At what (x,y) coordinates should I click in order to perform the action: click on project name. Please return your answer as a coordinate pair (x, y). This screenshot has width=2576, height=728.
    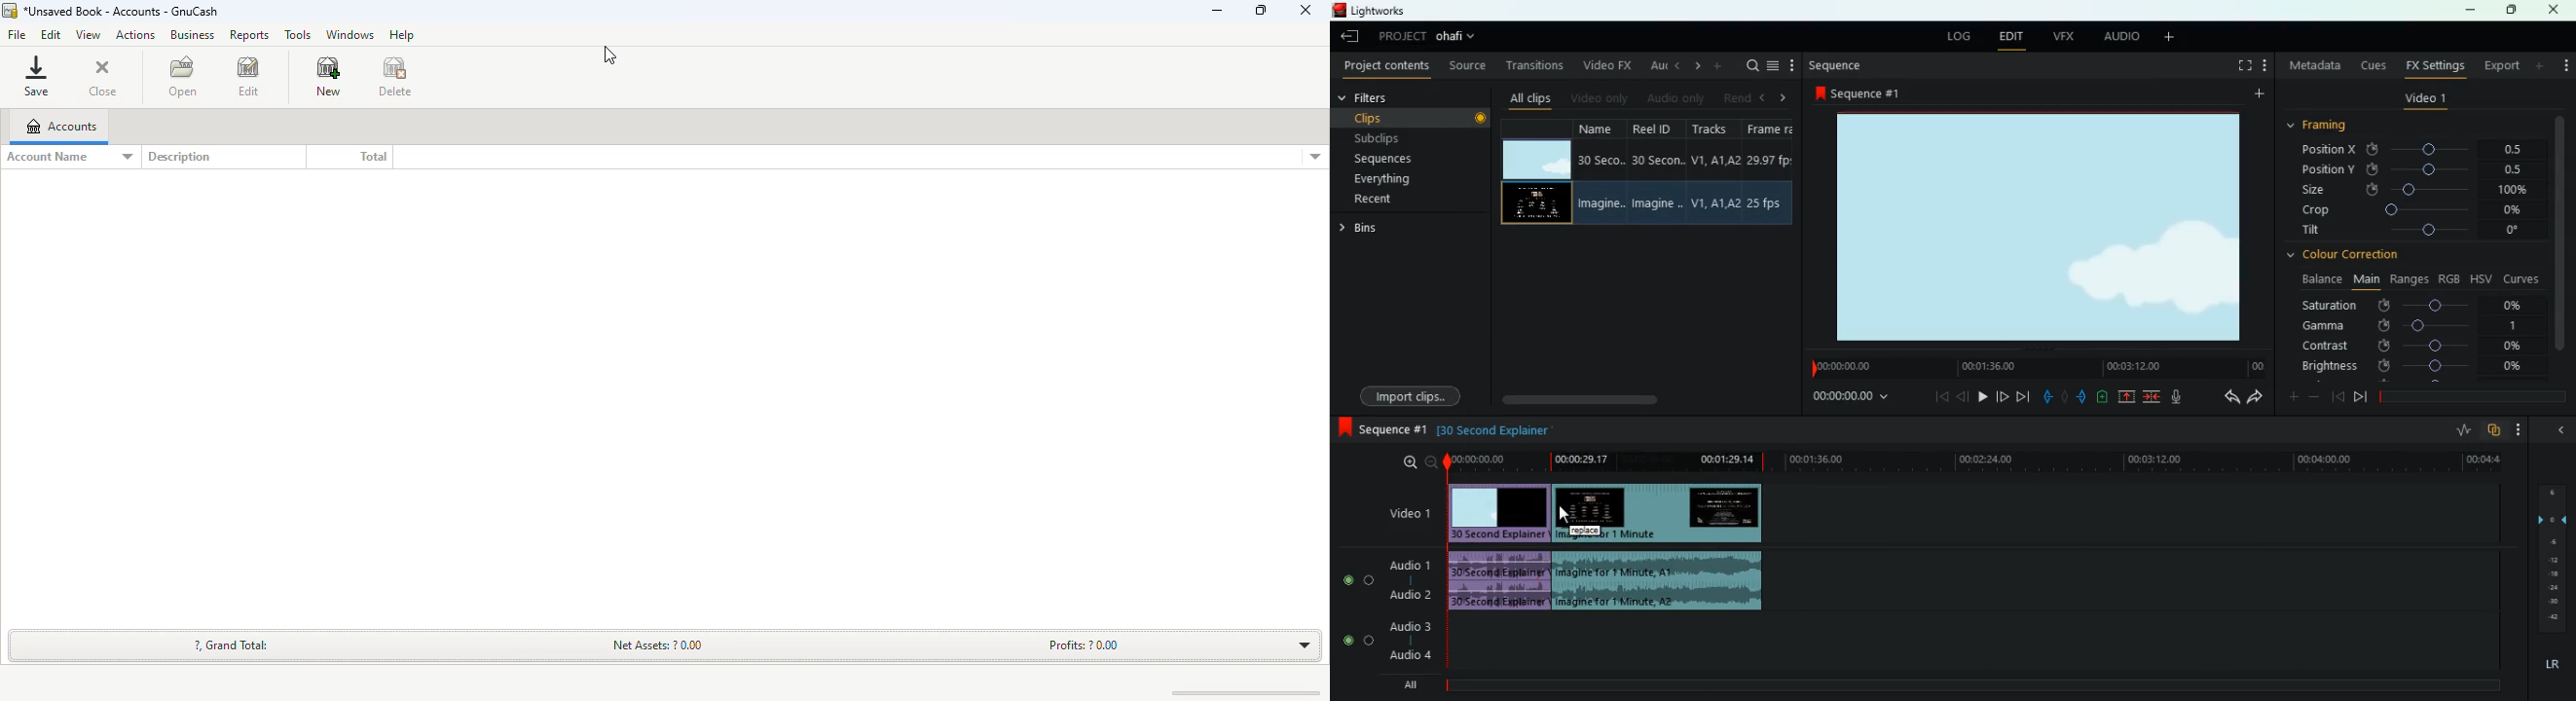
    Looking at the image, I should click on (1459, 38).